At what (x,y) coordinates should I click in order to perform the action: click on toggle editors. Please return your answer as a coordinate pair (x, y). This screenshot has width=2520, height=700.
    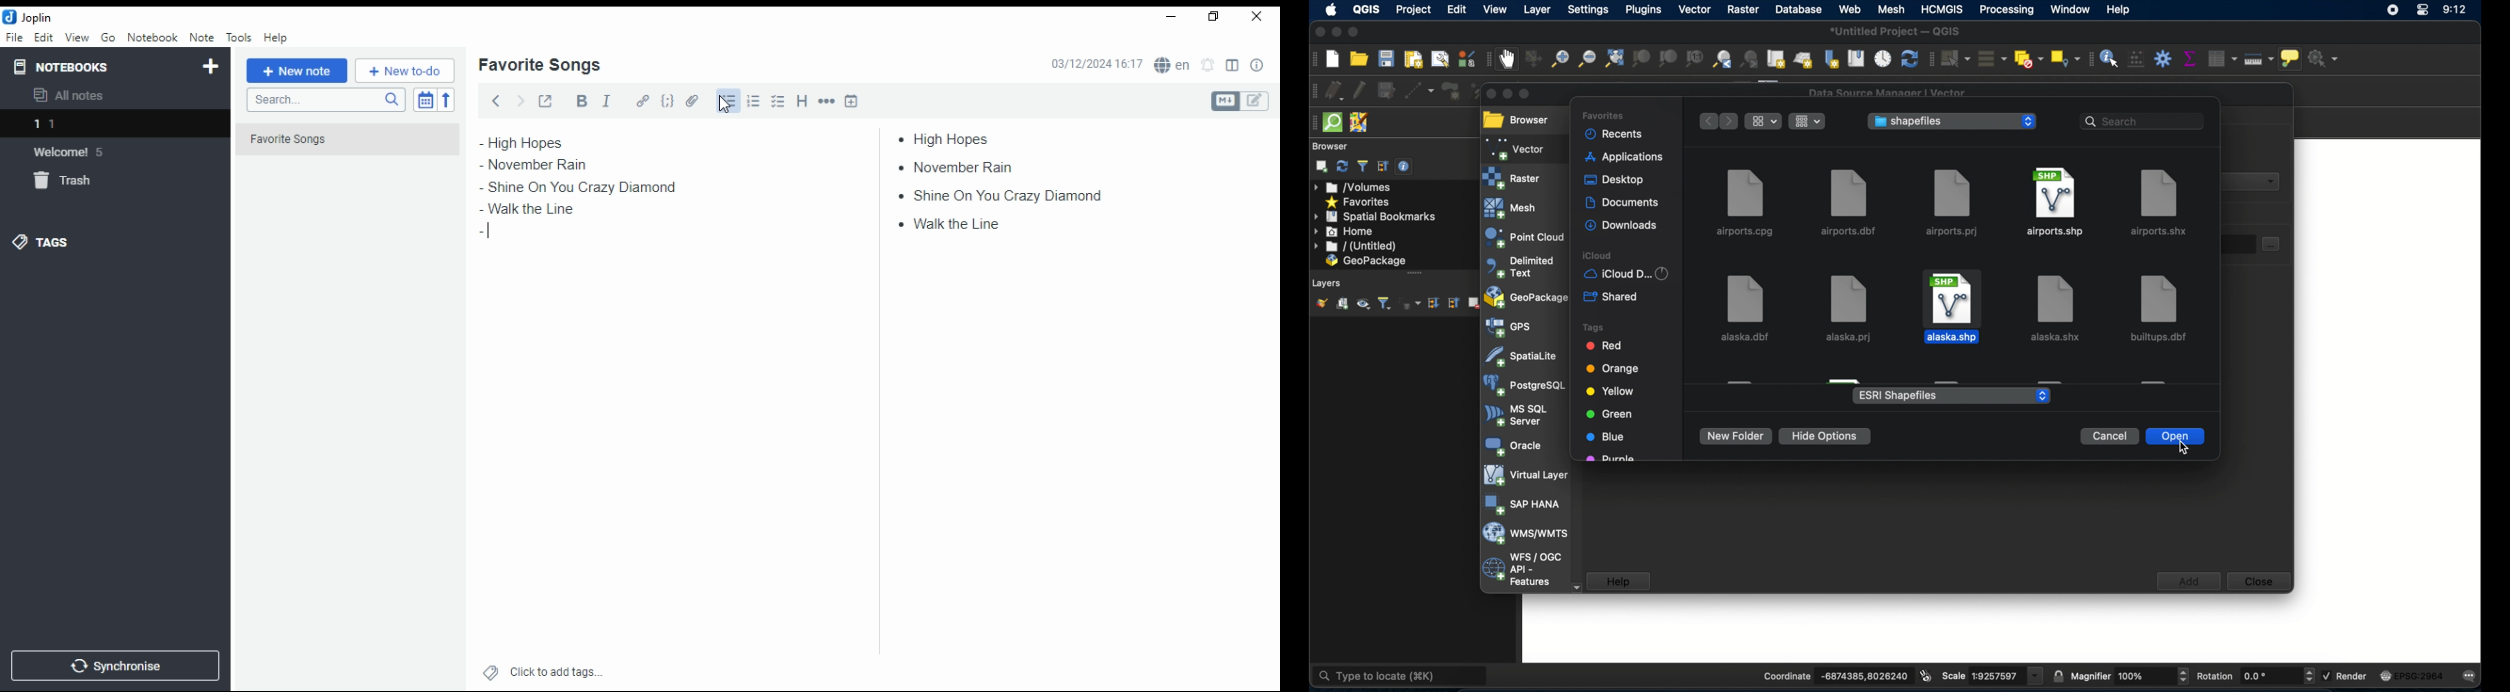
    Looking at the image, I should click on (1240, 101).